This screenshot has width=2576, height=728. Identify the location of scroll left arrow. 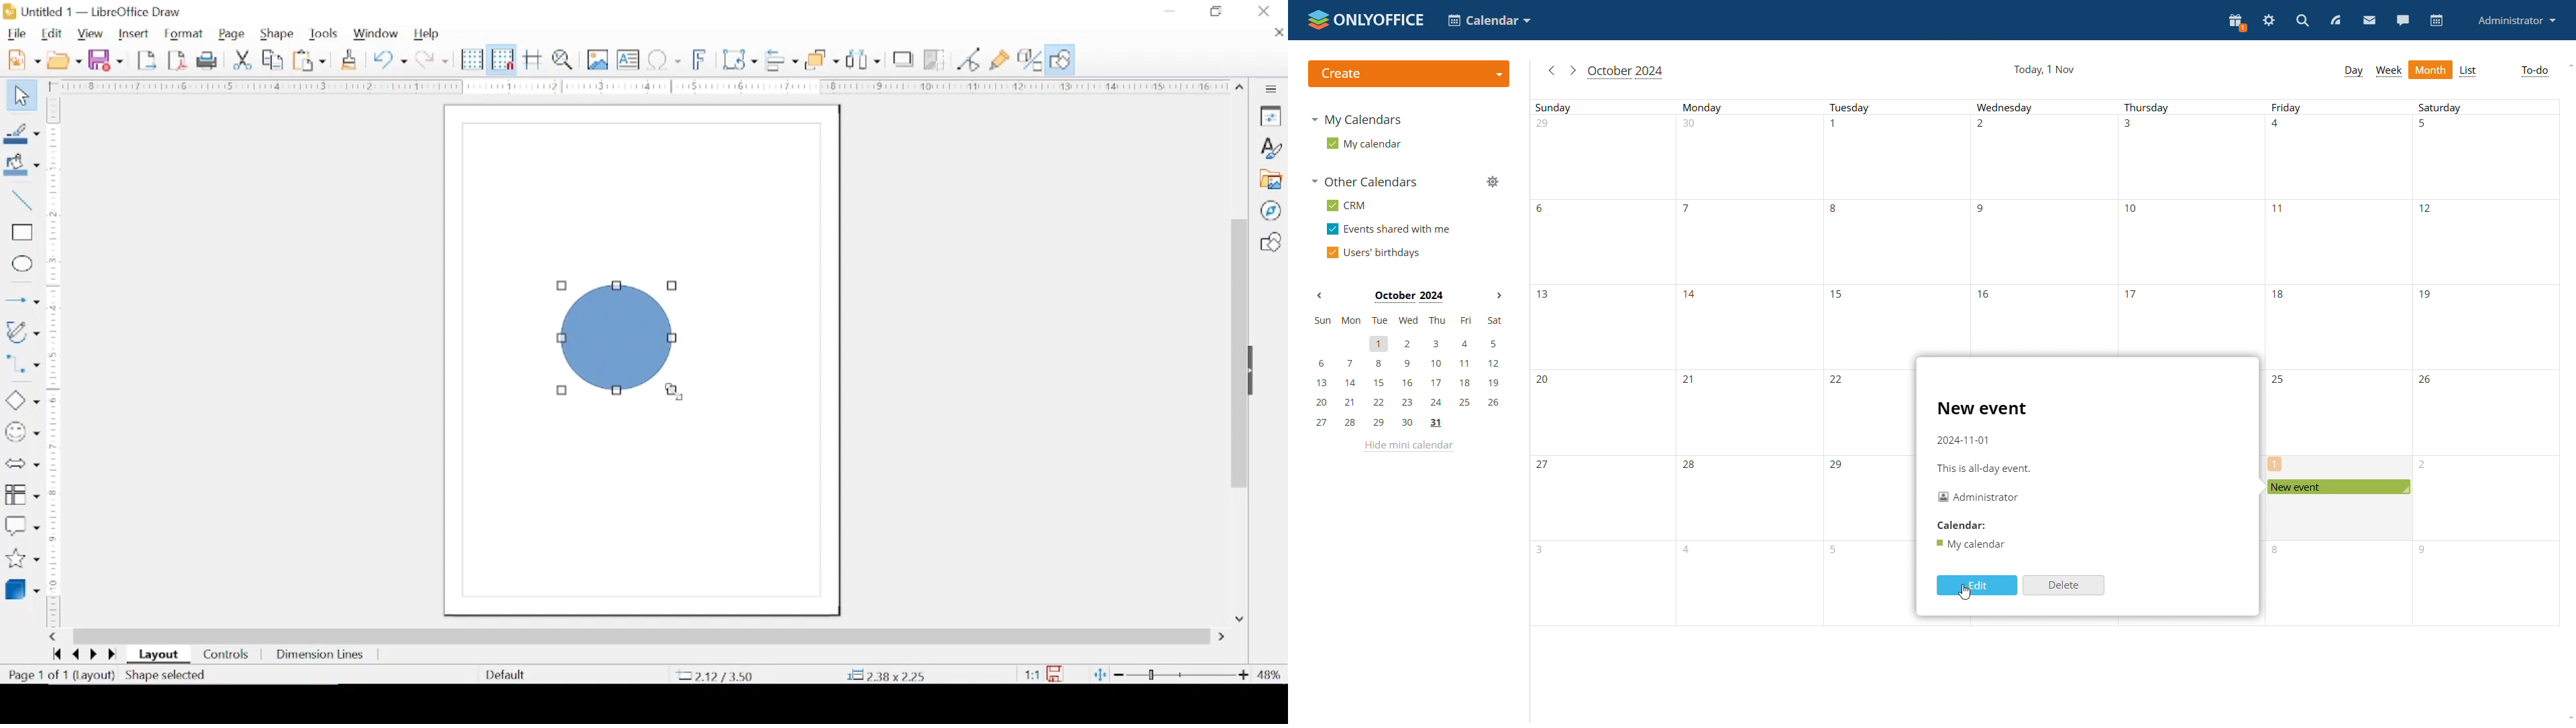
(56, 638).